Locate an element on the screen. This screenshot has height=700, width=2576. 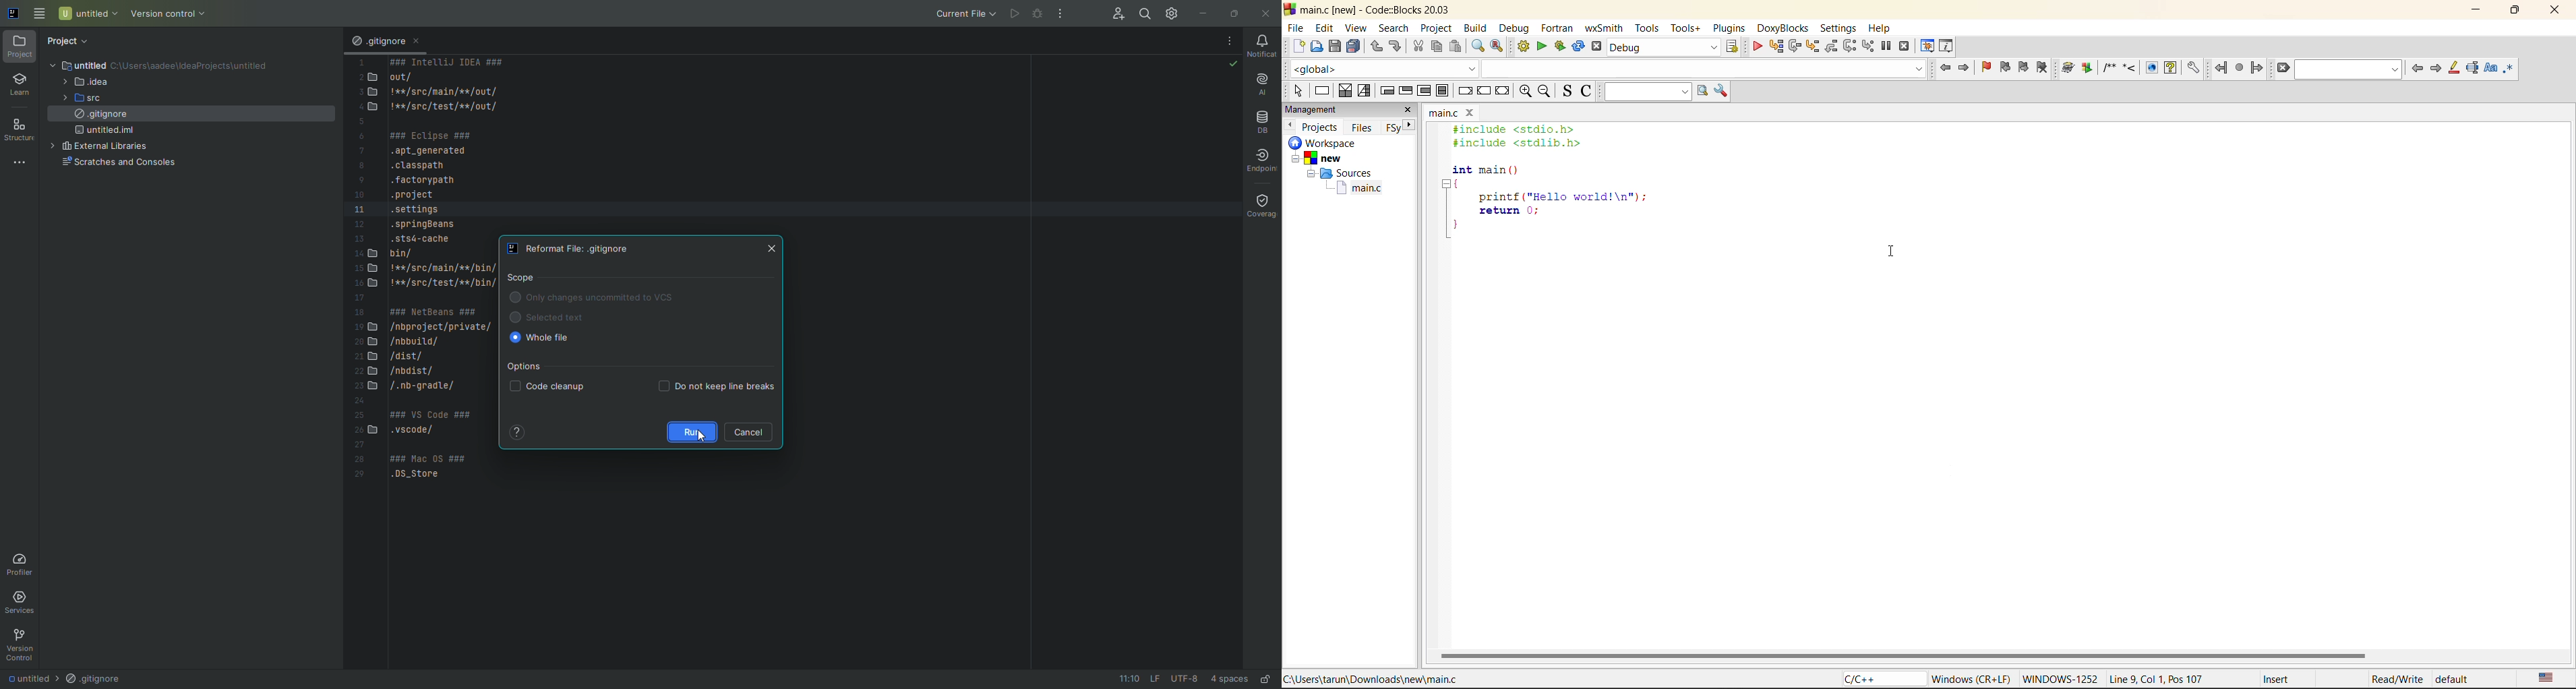
Code Completion Search is located at coordinates (1704, 68).